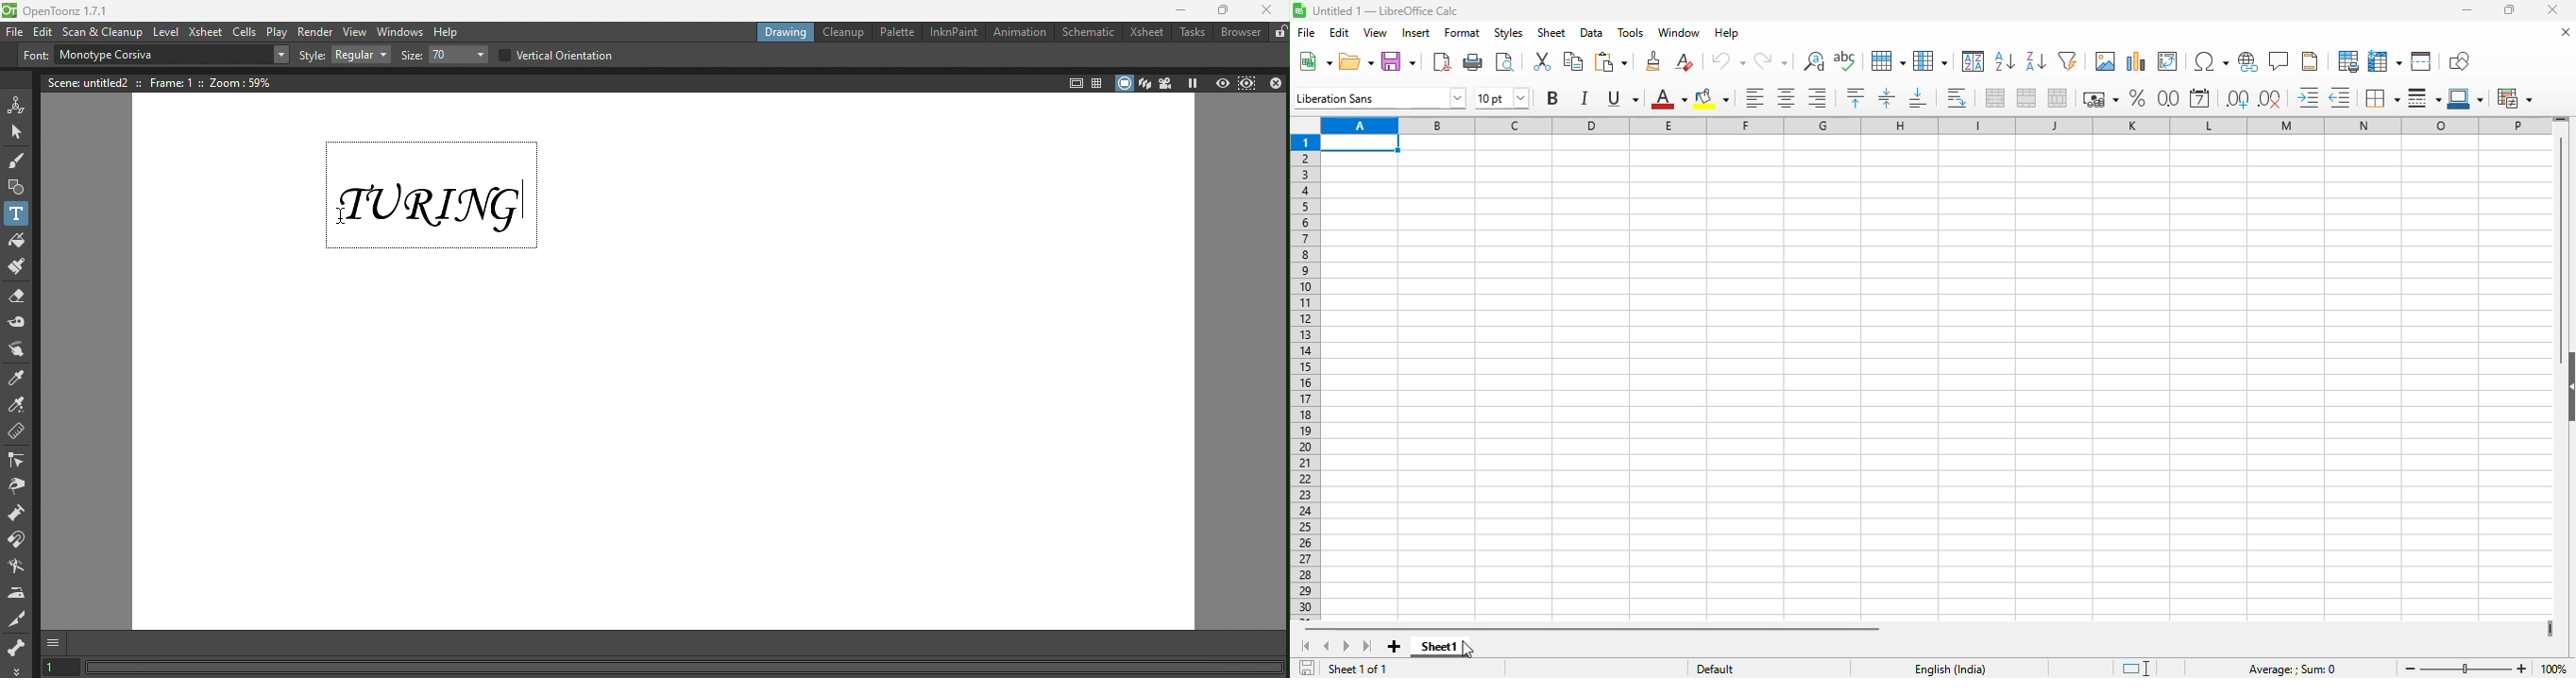 This screenshot has width=2576, height=700. I want to click on border style, so click(2425, 97).